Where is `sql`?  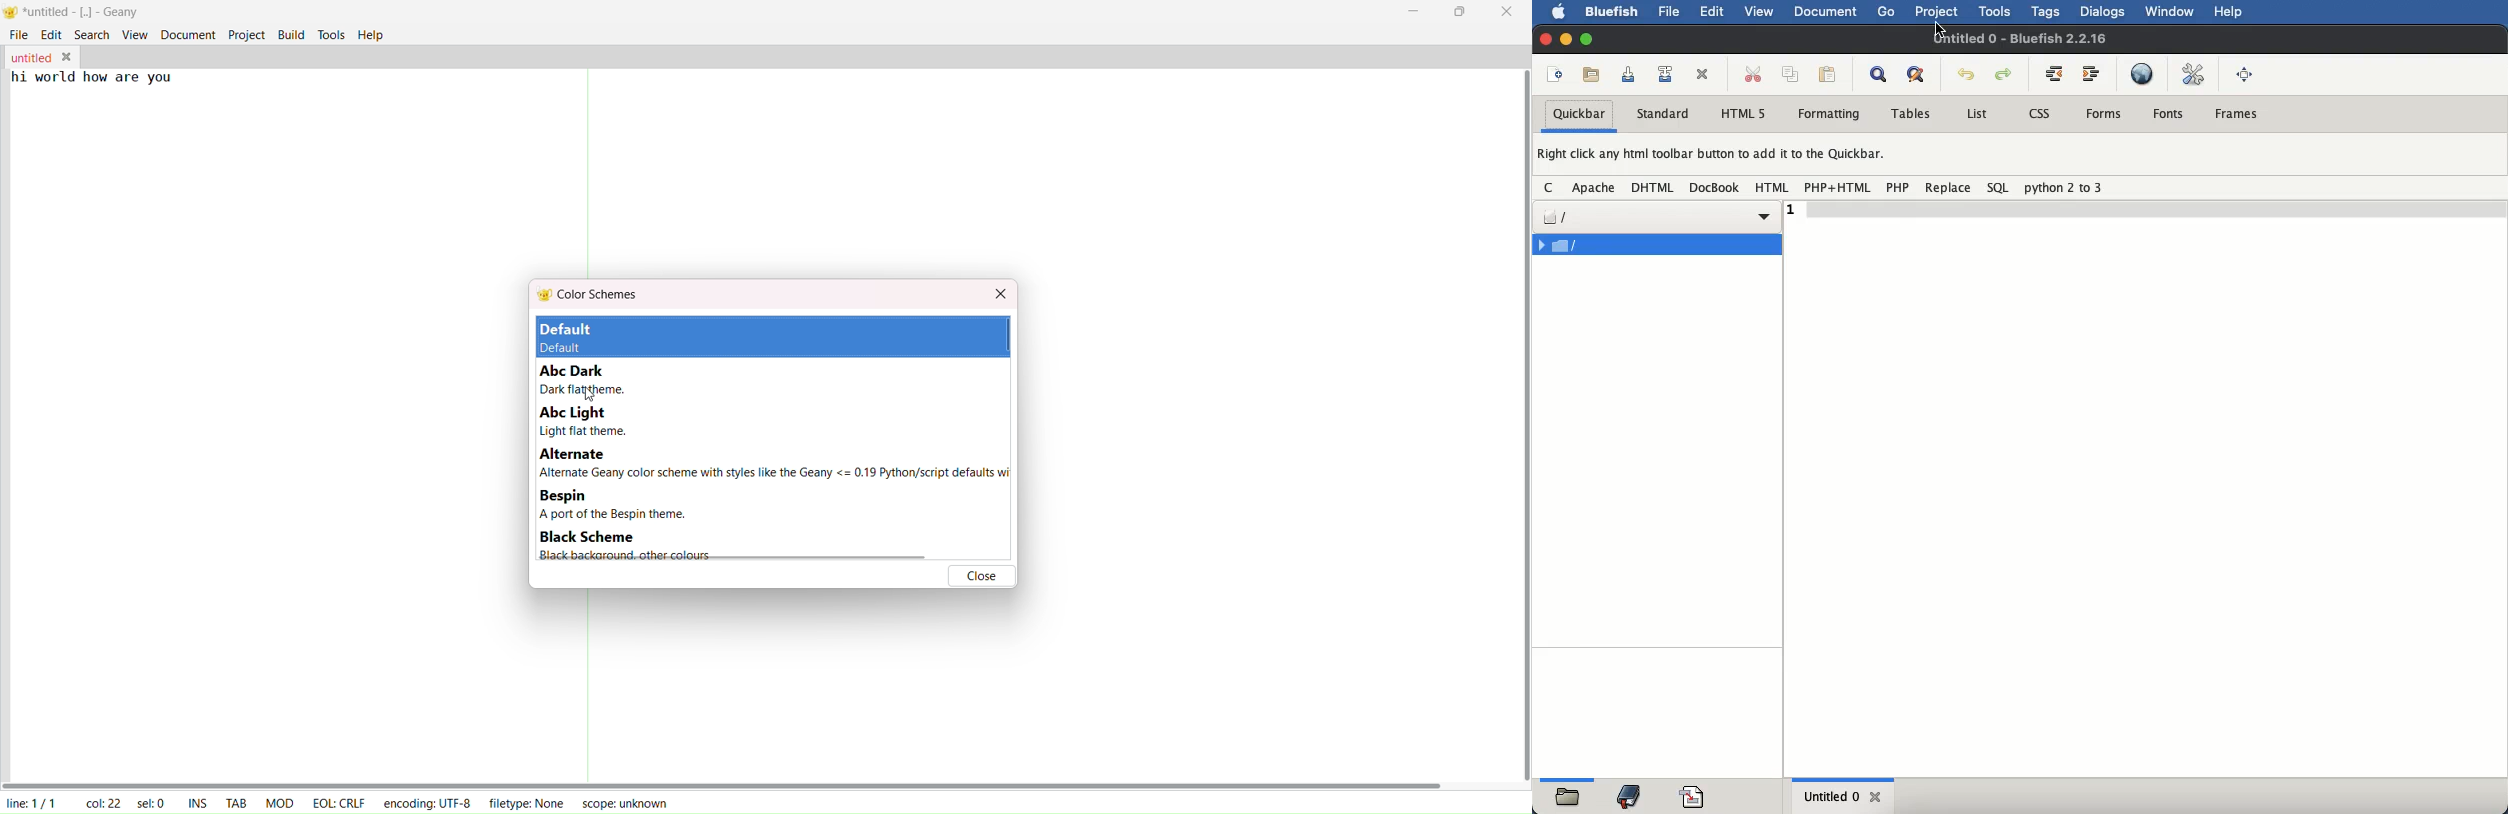
sql is located at coordinates (1998, 187).